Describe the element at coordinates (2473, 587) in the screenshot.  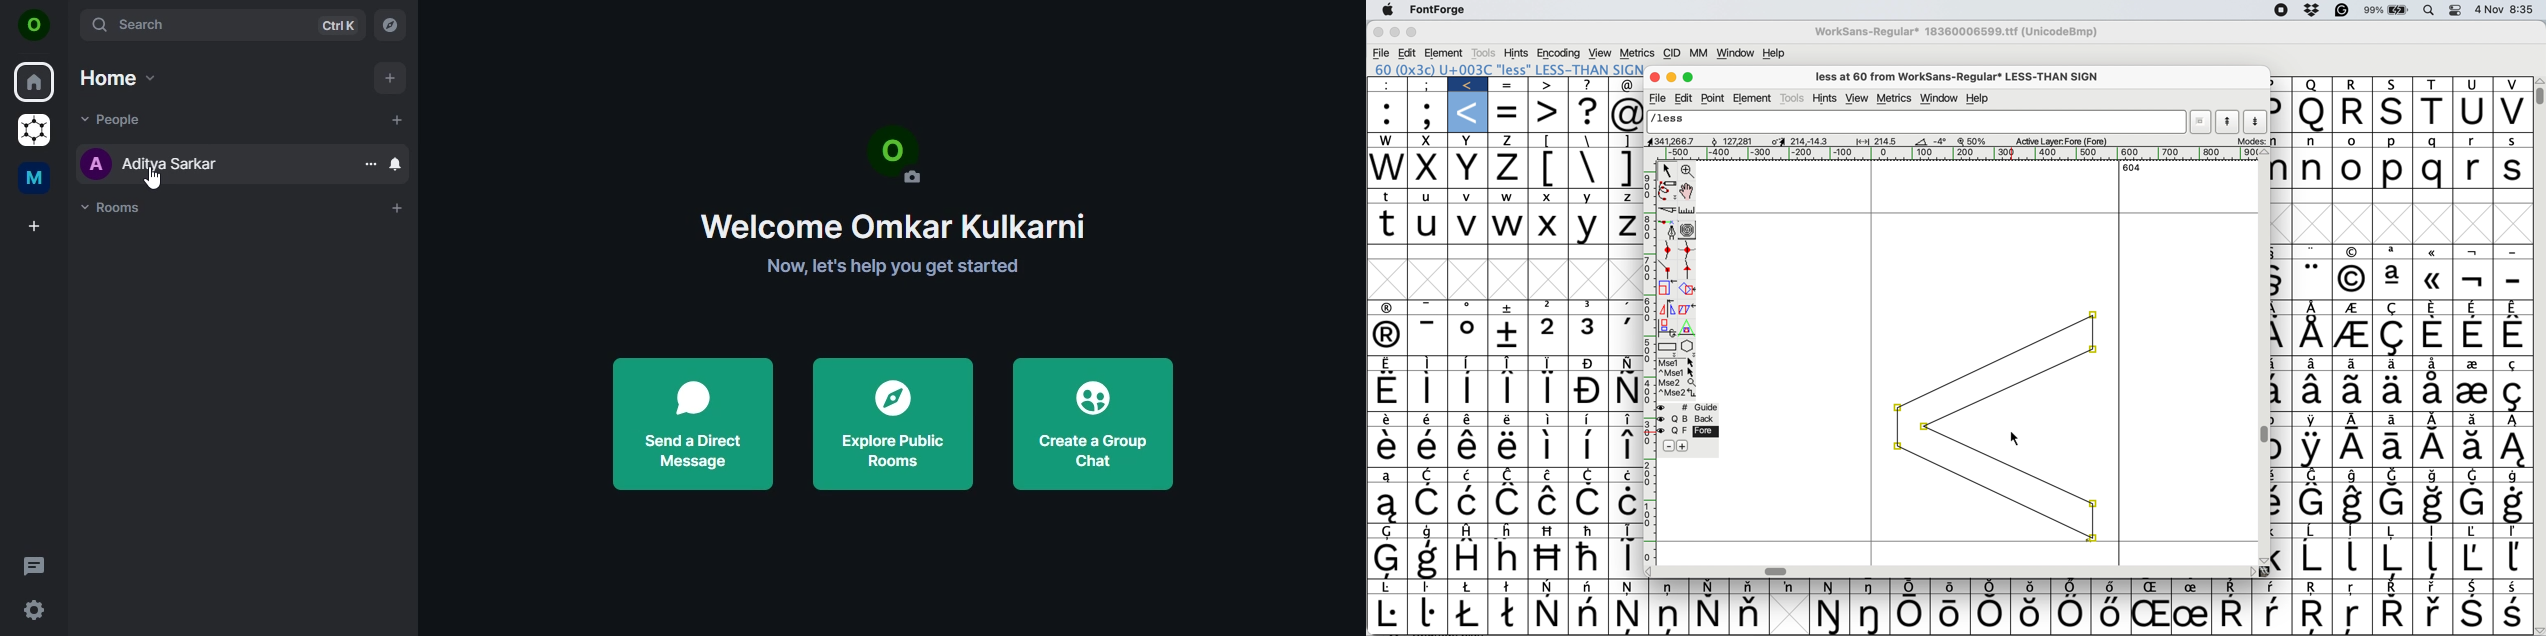
I see `Symbol` at that location.